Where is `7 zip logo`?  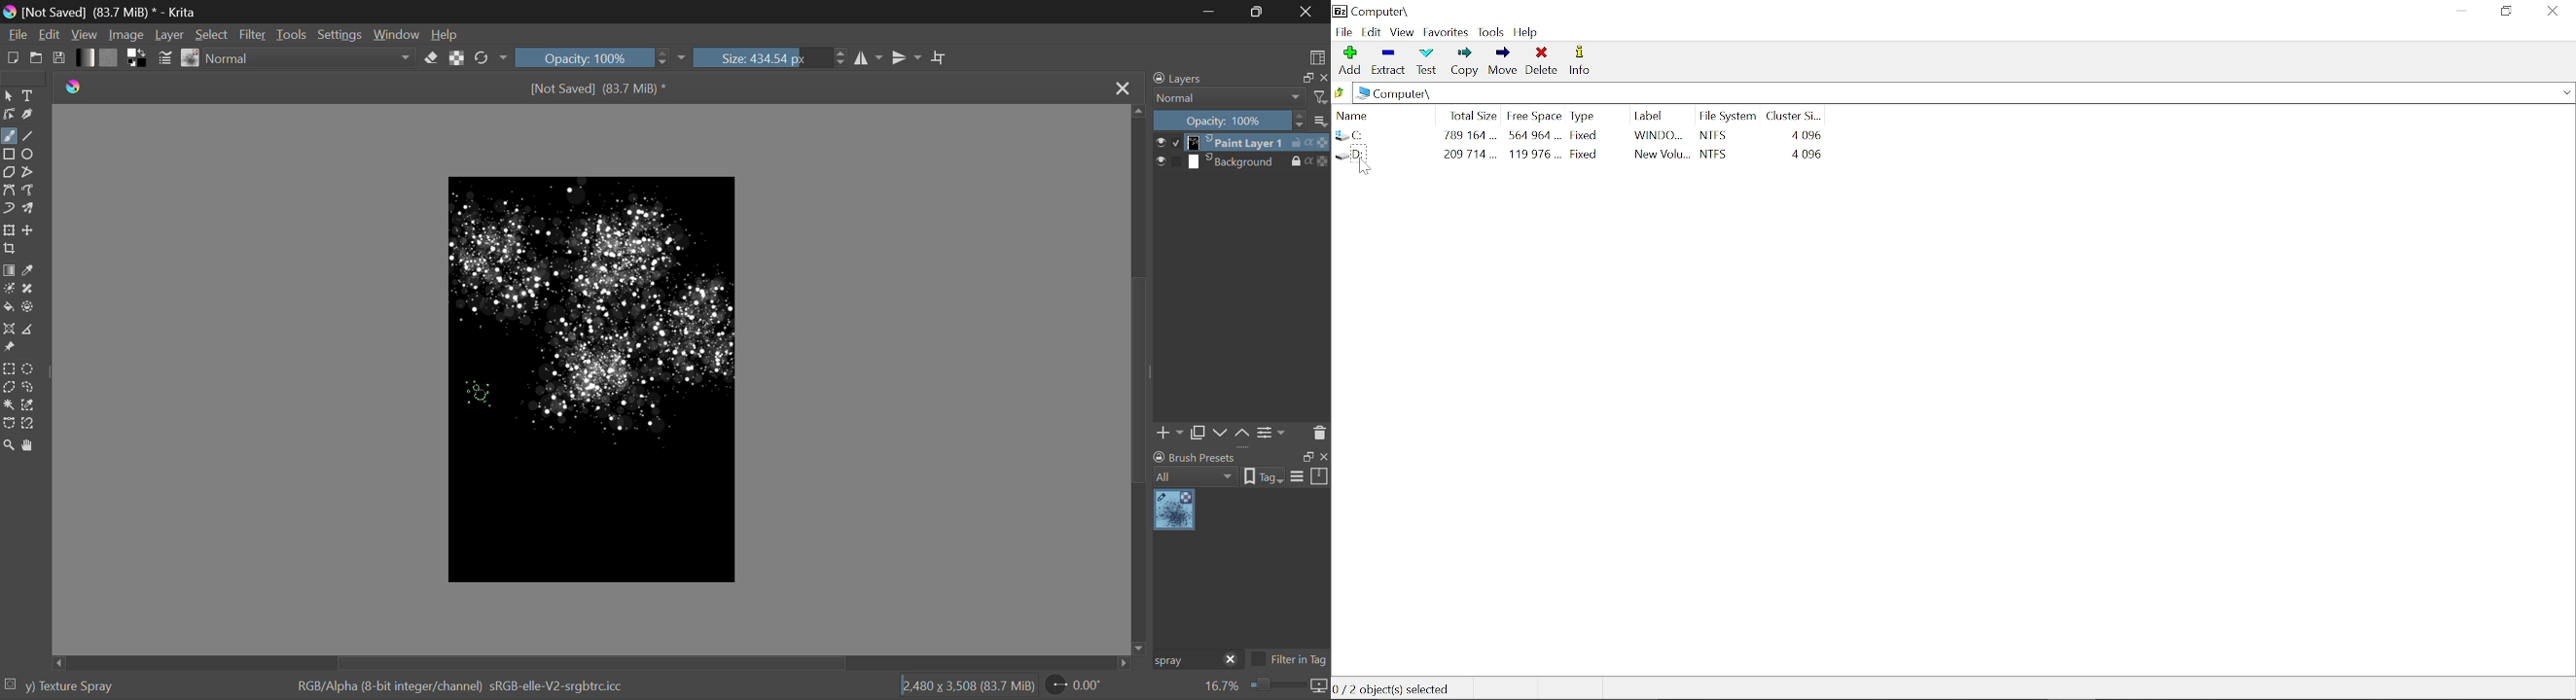 7 zip logo is located at coordinates (1339, 10).